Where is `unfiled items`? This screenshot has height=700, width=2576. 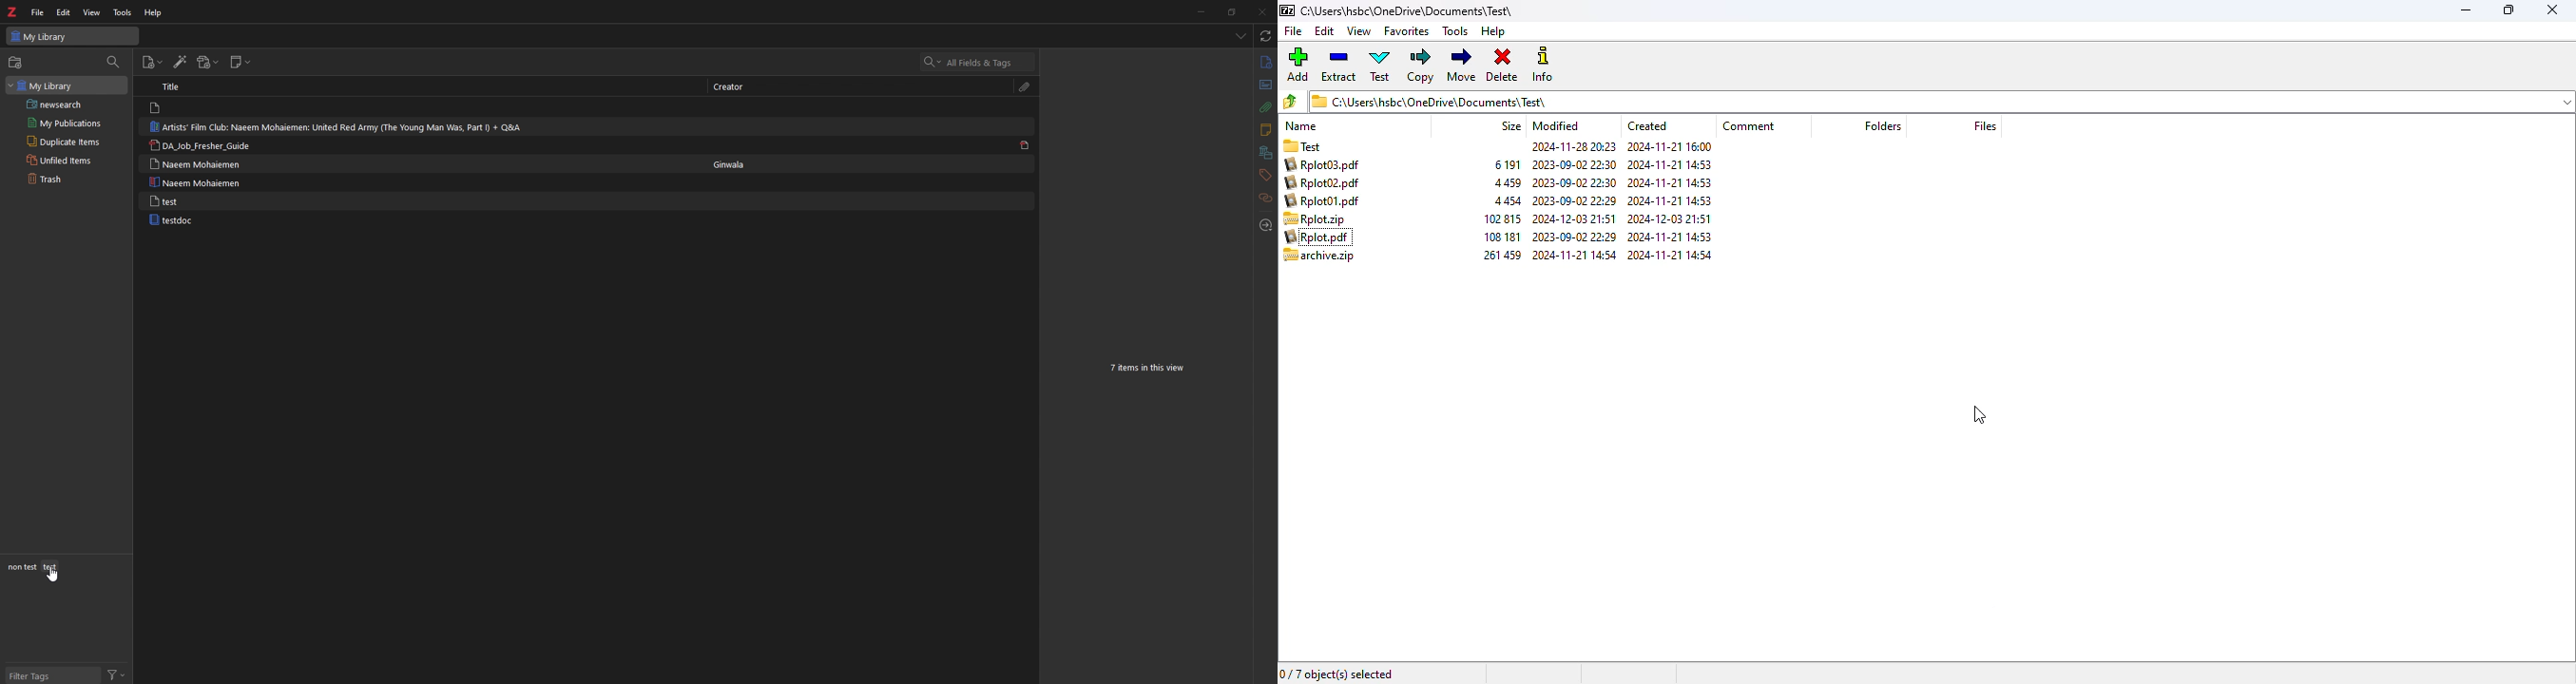
unfiled items is located at coordinates (71, 160).